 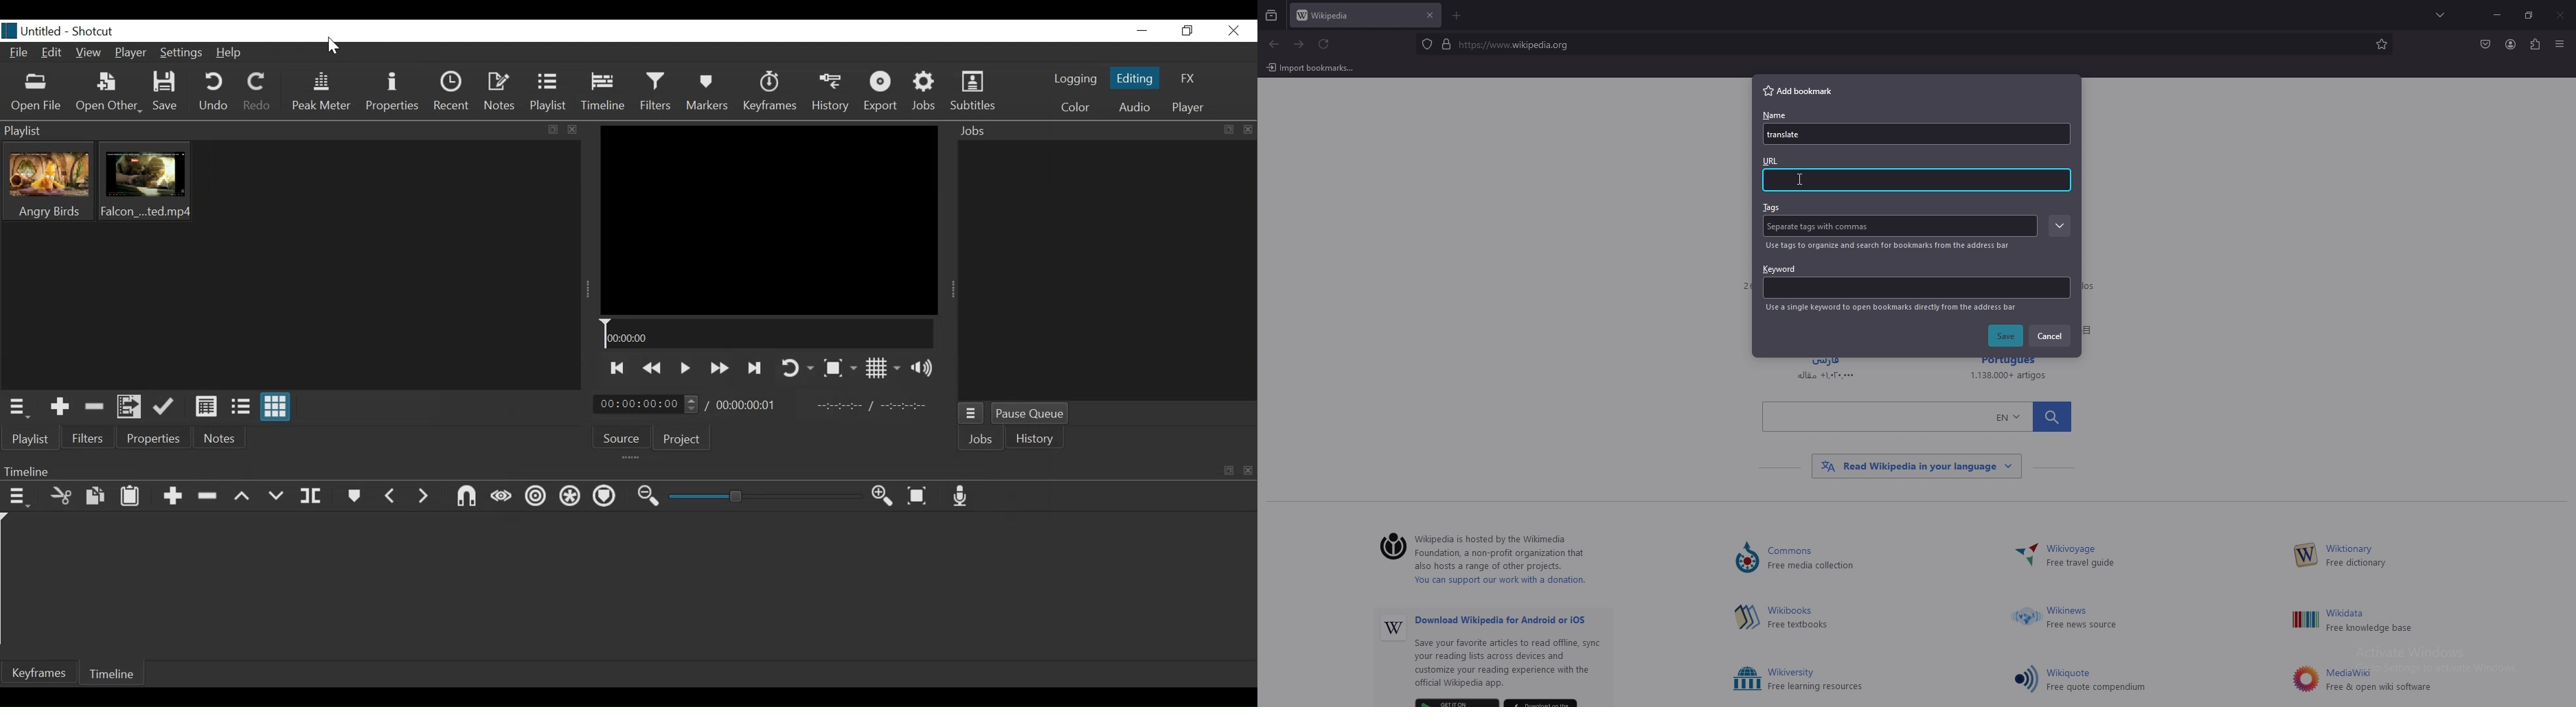 I want to click on Toggle display grid on player, so click(x=883, y=368).